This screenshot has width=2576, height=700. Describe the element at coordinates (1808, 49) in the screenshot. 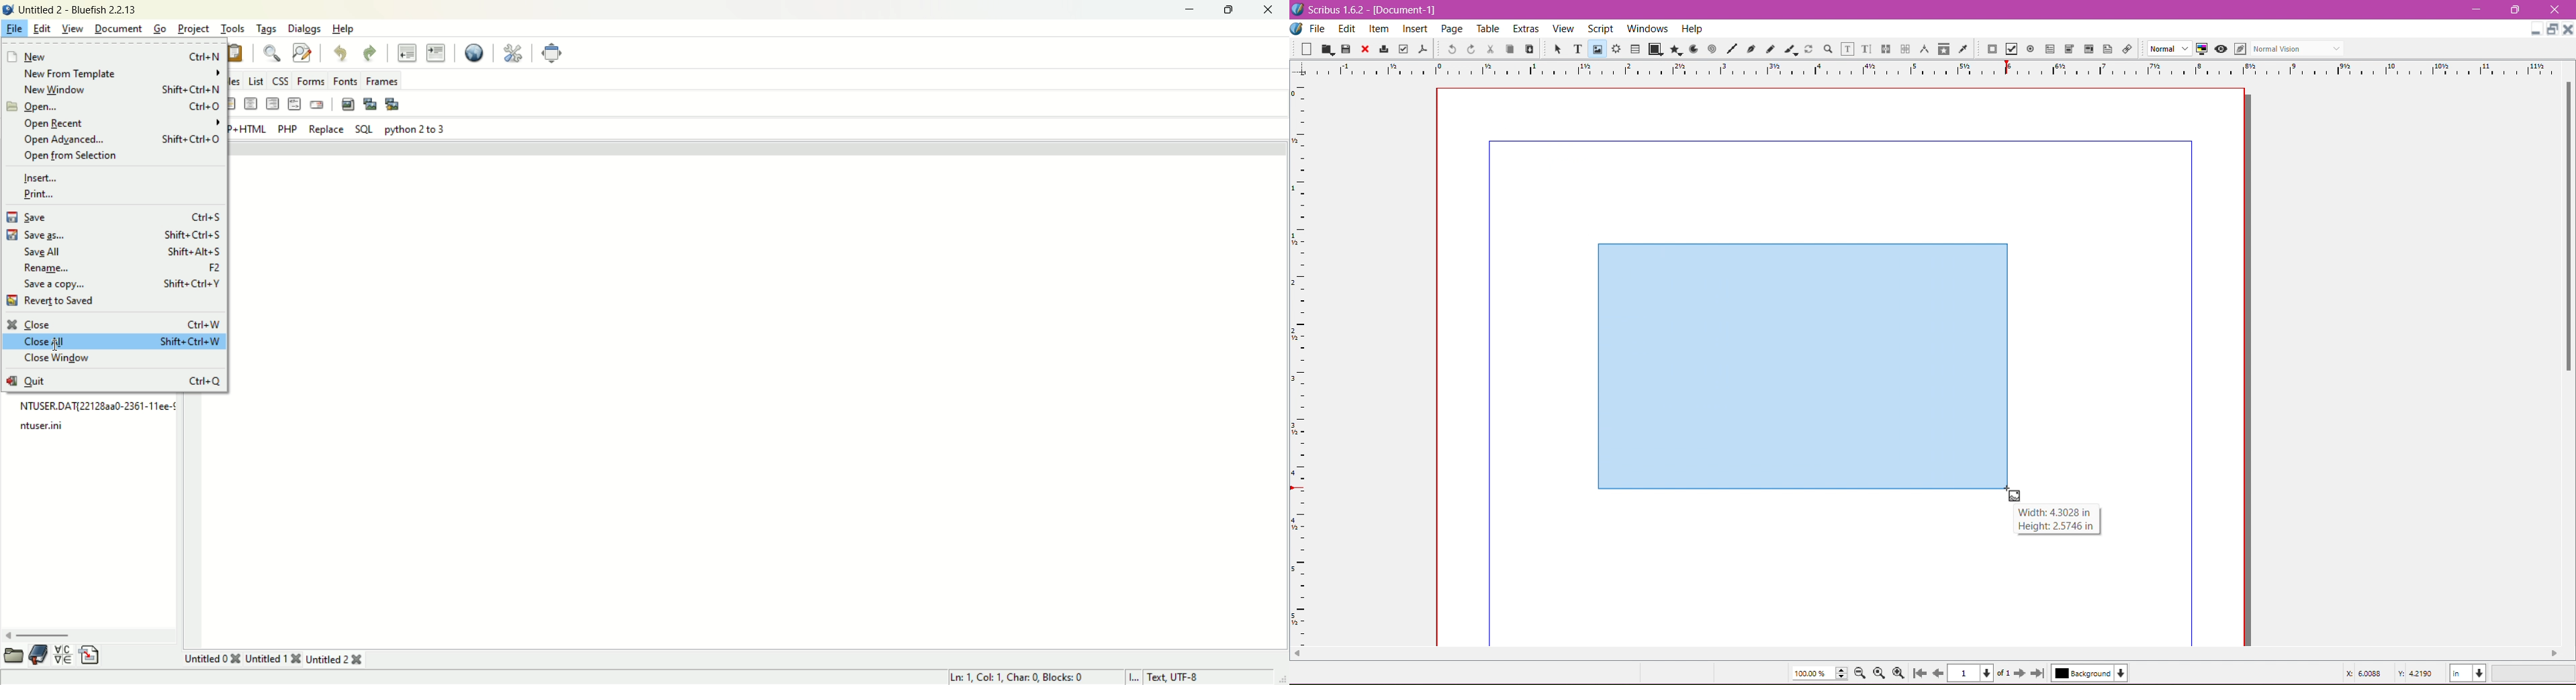

I see `Rotate Item` at that location.